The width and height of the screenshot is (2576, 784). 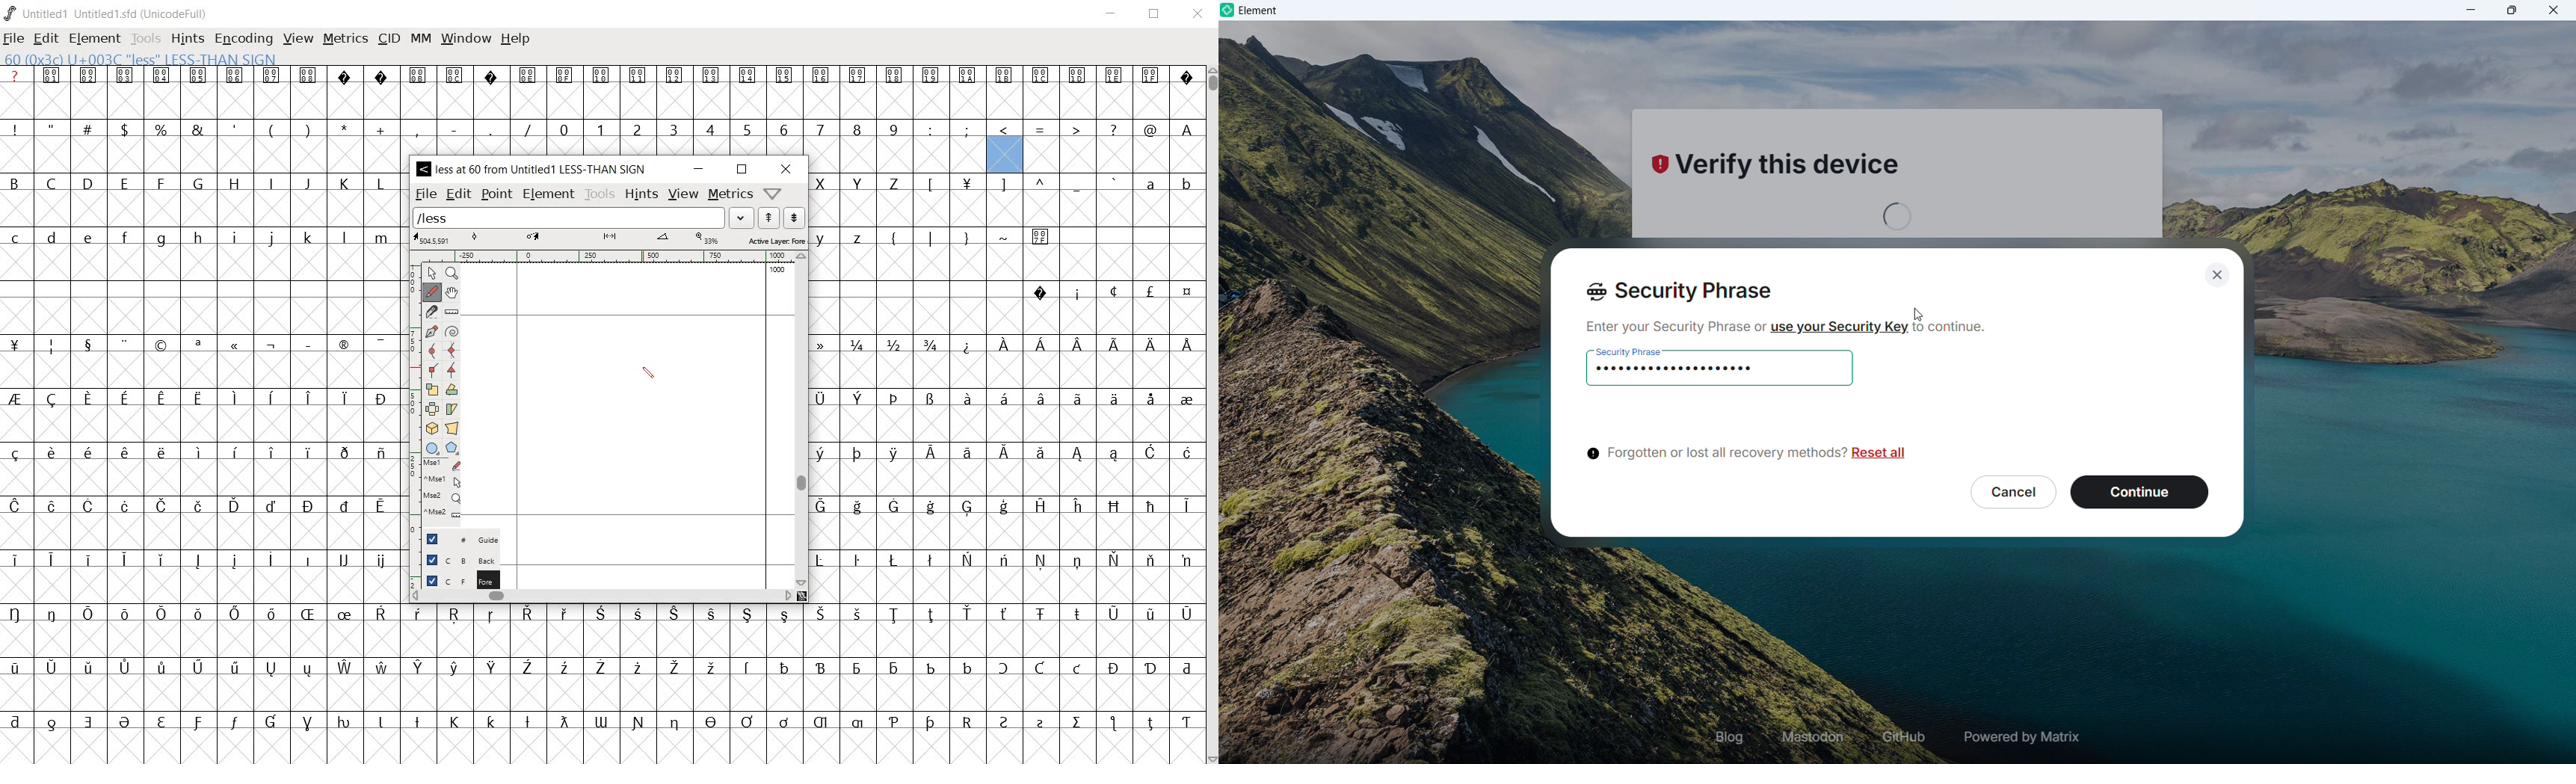 I want to click on ruler, so click(x=608, y=258).